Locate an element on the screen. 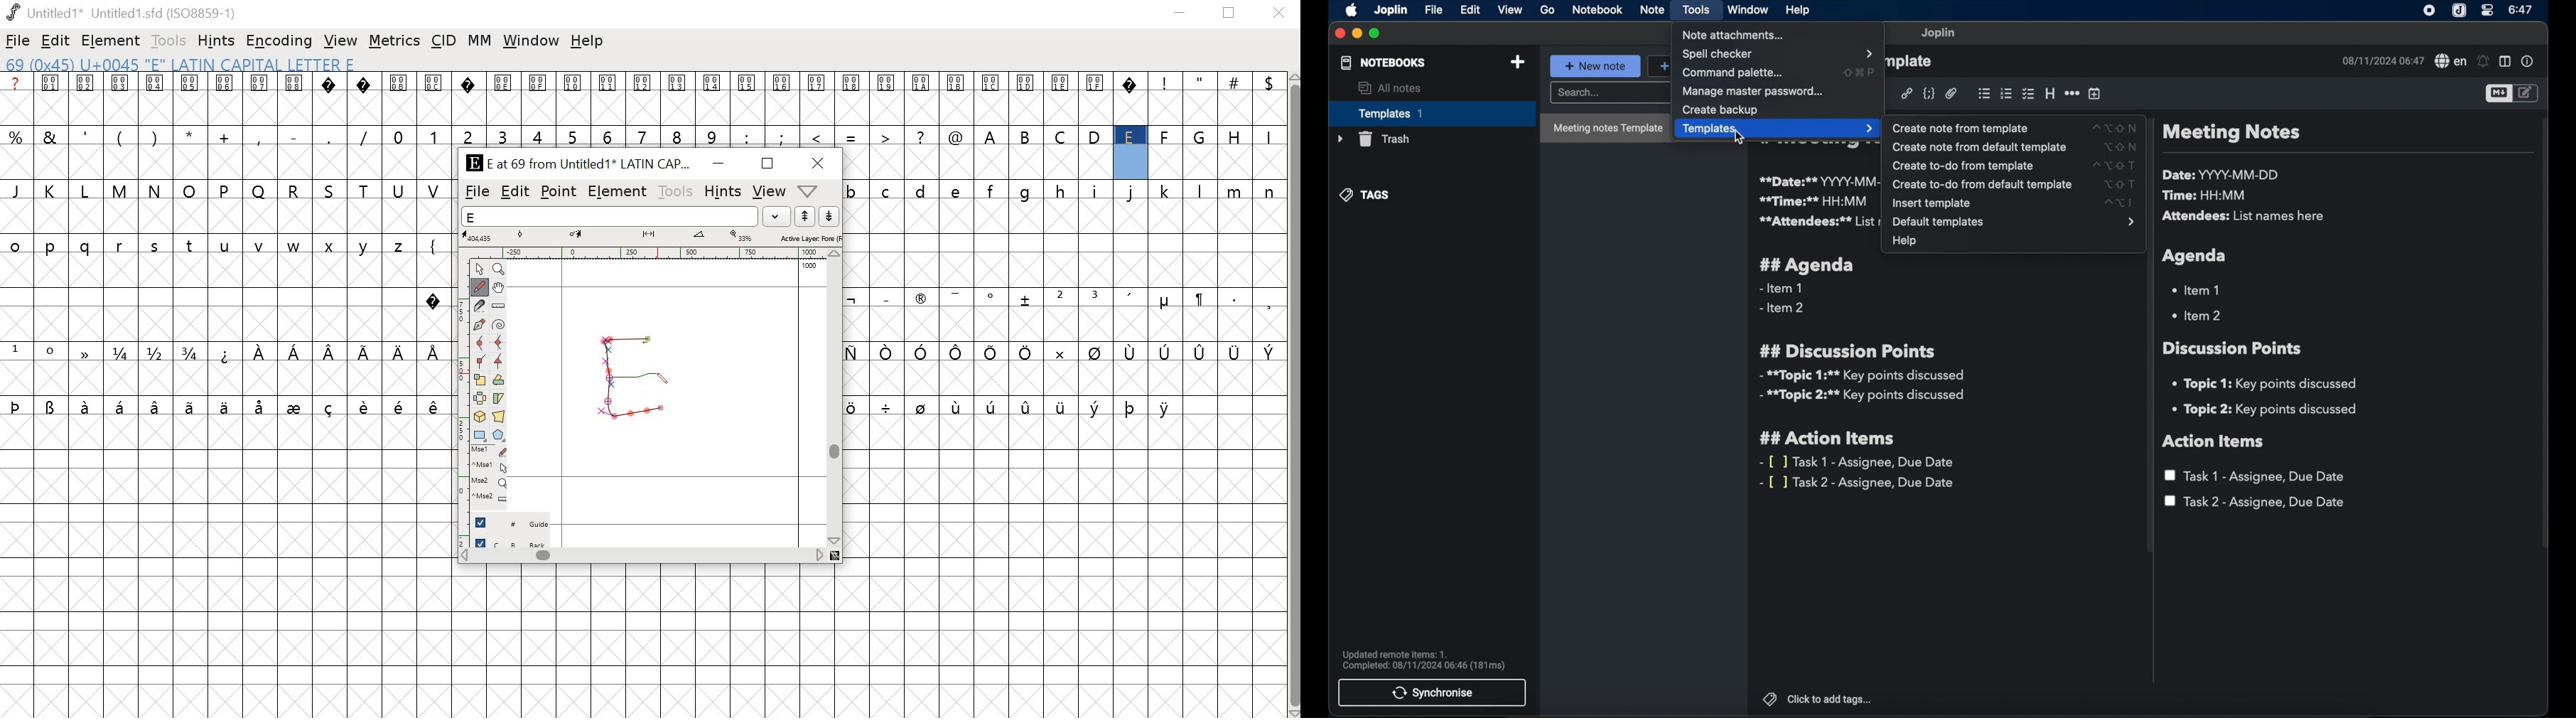 This screenshot has height=728, width=2576. heading is located at coordinates (2050, 94).